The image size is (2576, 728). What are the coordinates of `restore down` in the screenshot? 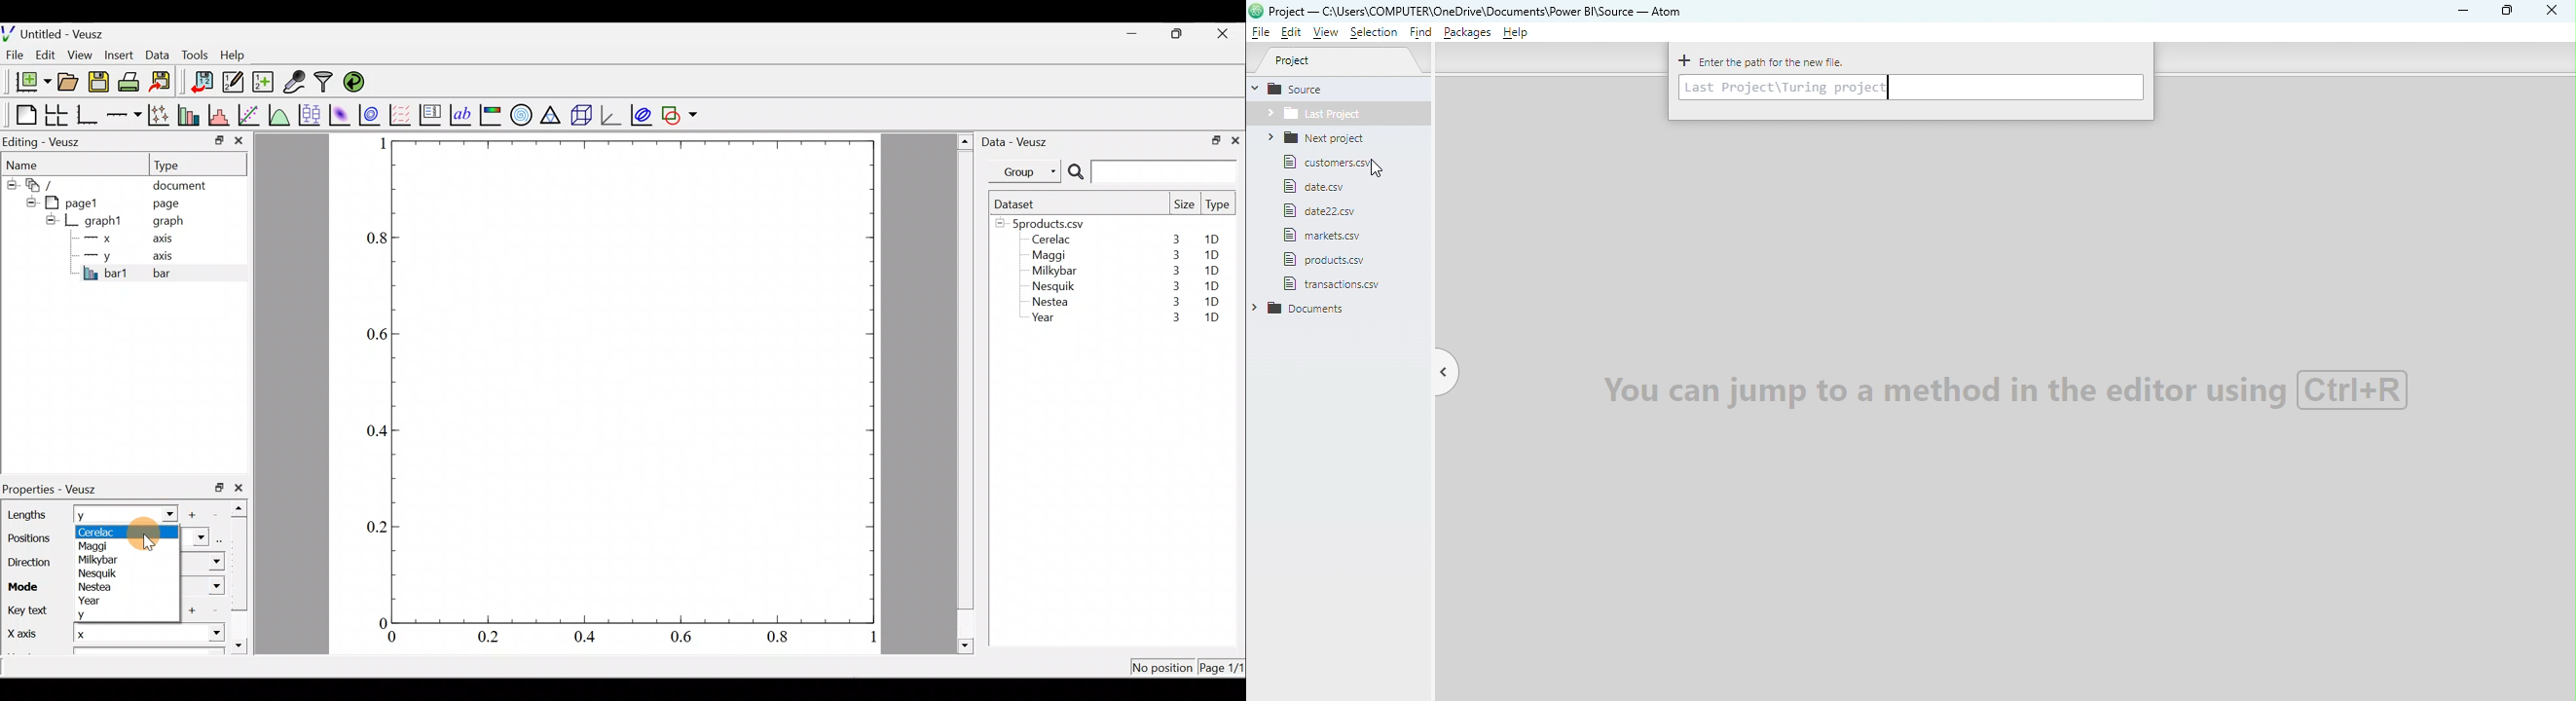 It's located at (1212, 139).